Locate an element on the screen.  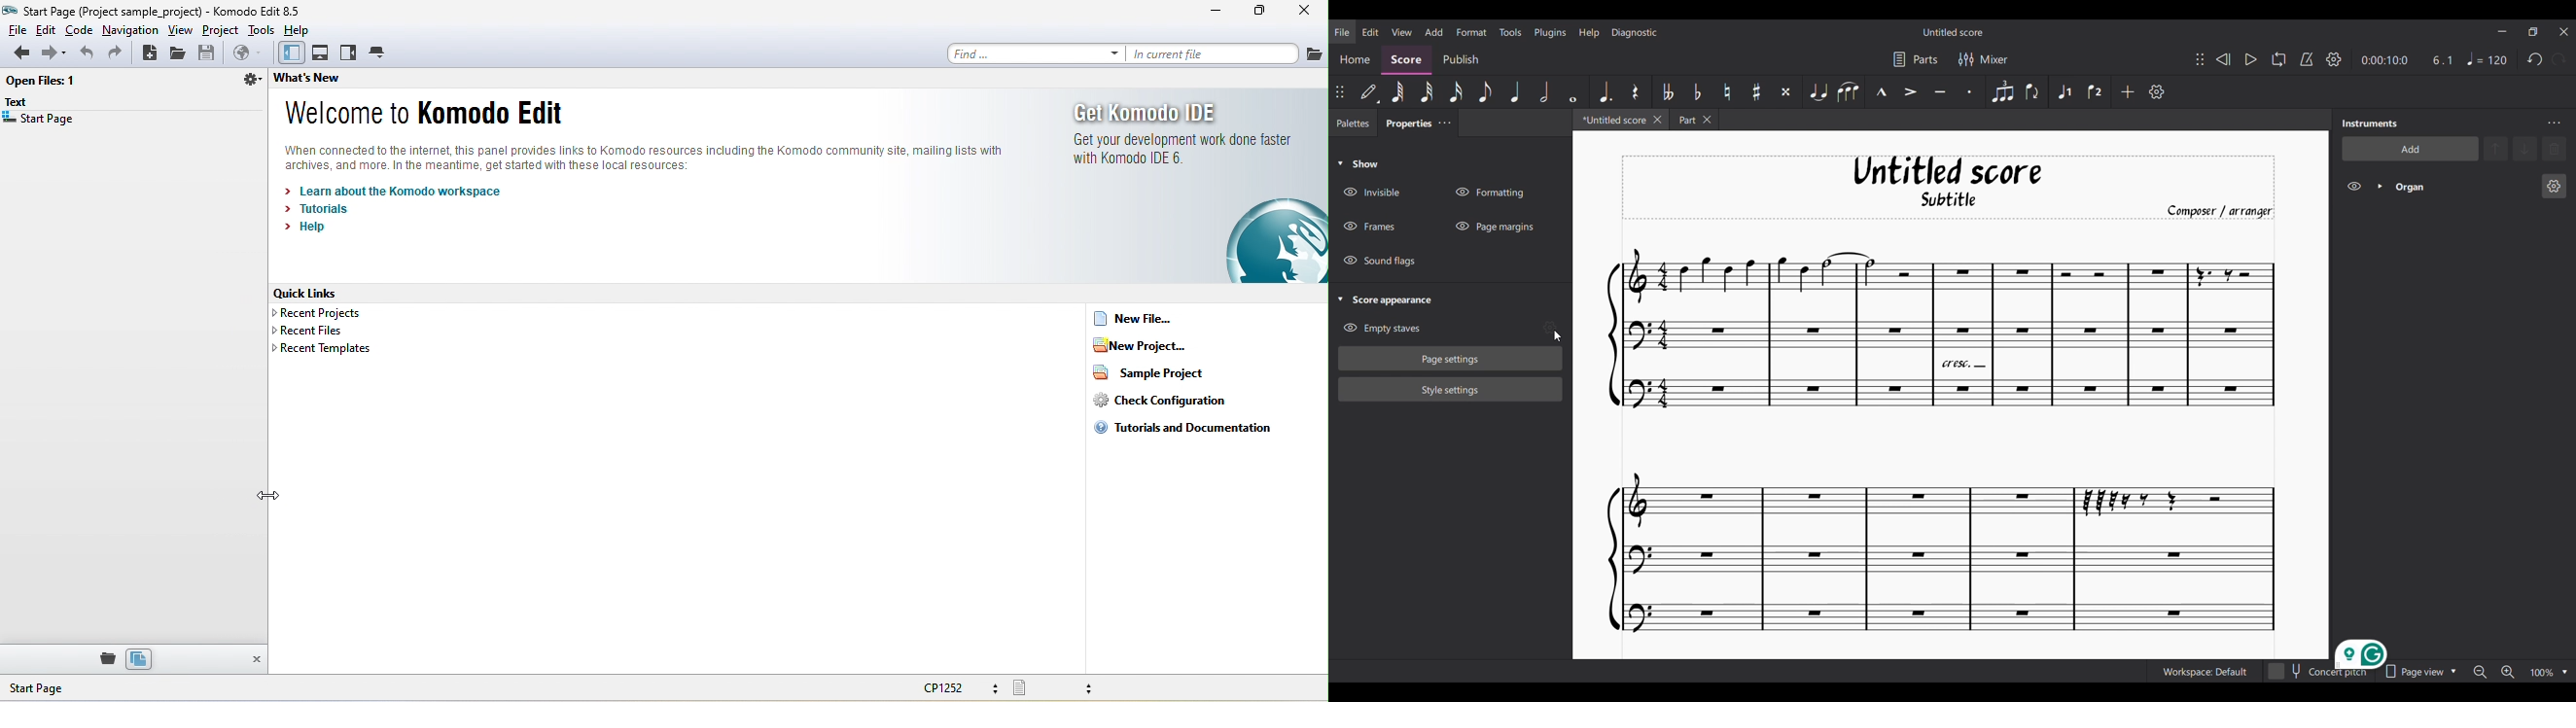
Move selection down is located at coordinates (2525, 148).